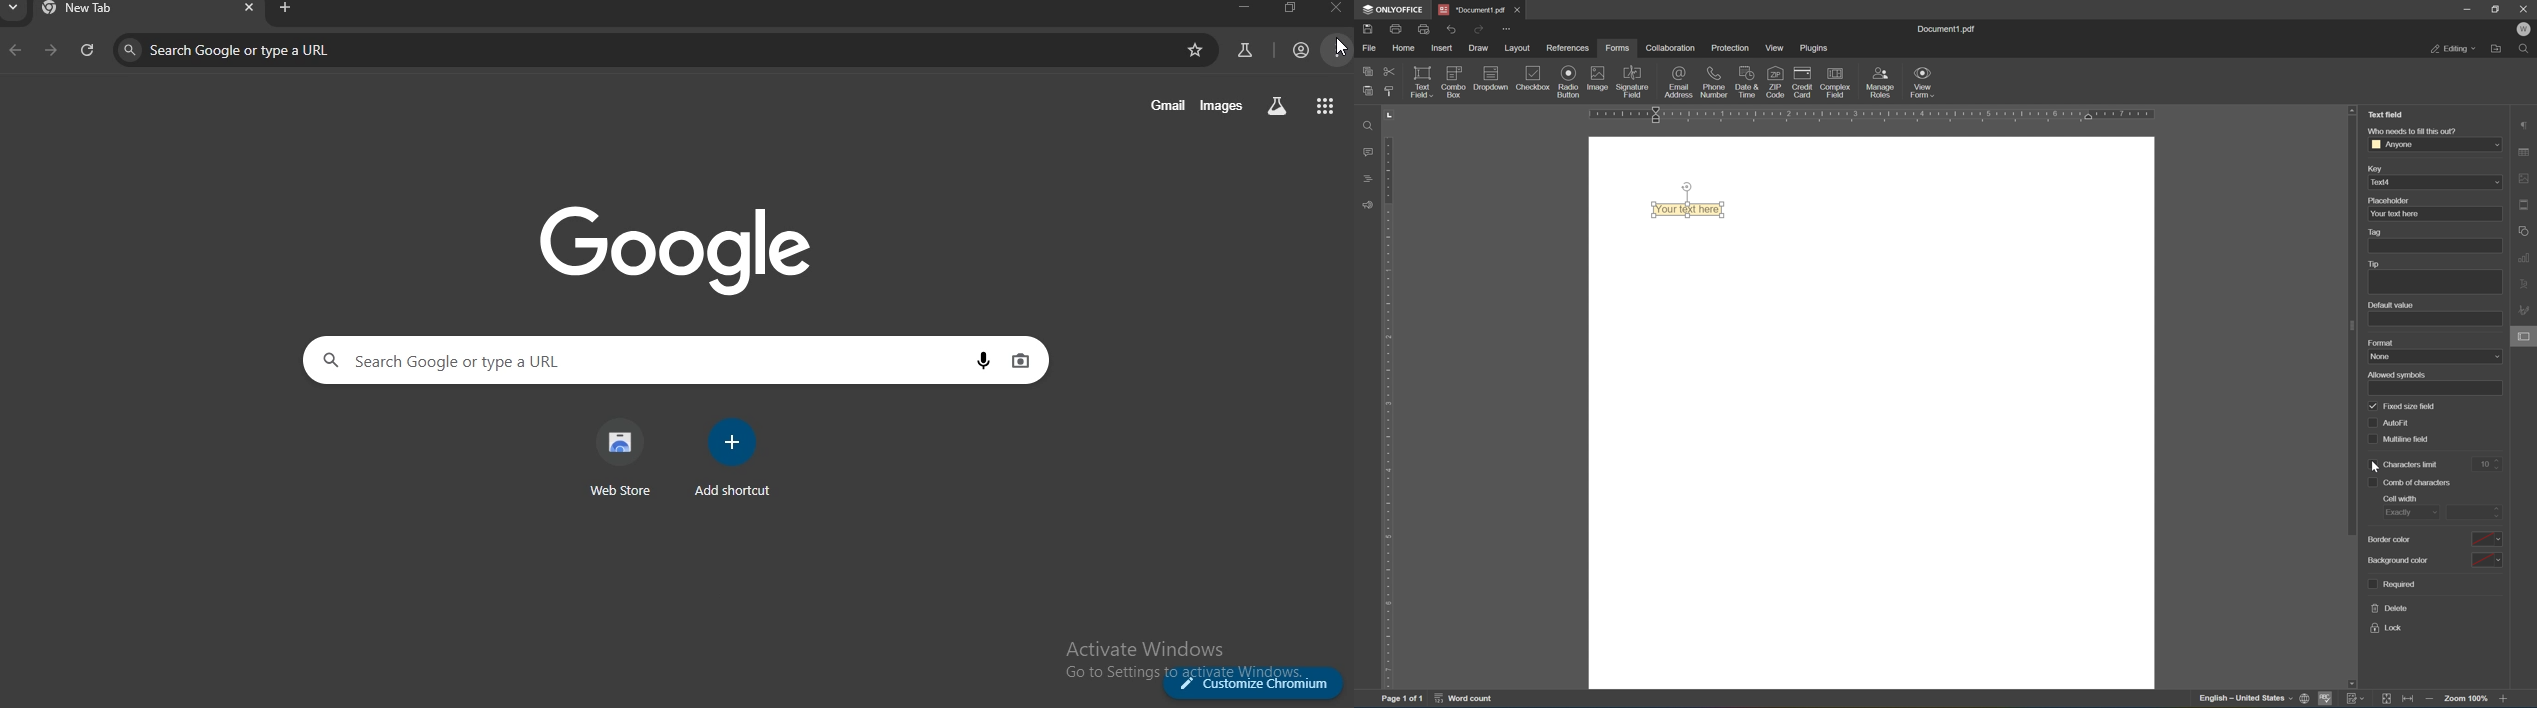  I want to click on email address, so click(1679, 82).